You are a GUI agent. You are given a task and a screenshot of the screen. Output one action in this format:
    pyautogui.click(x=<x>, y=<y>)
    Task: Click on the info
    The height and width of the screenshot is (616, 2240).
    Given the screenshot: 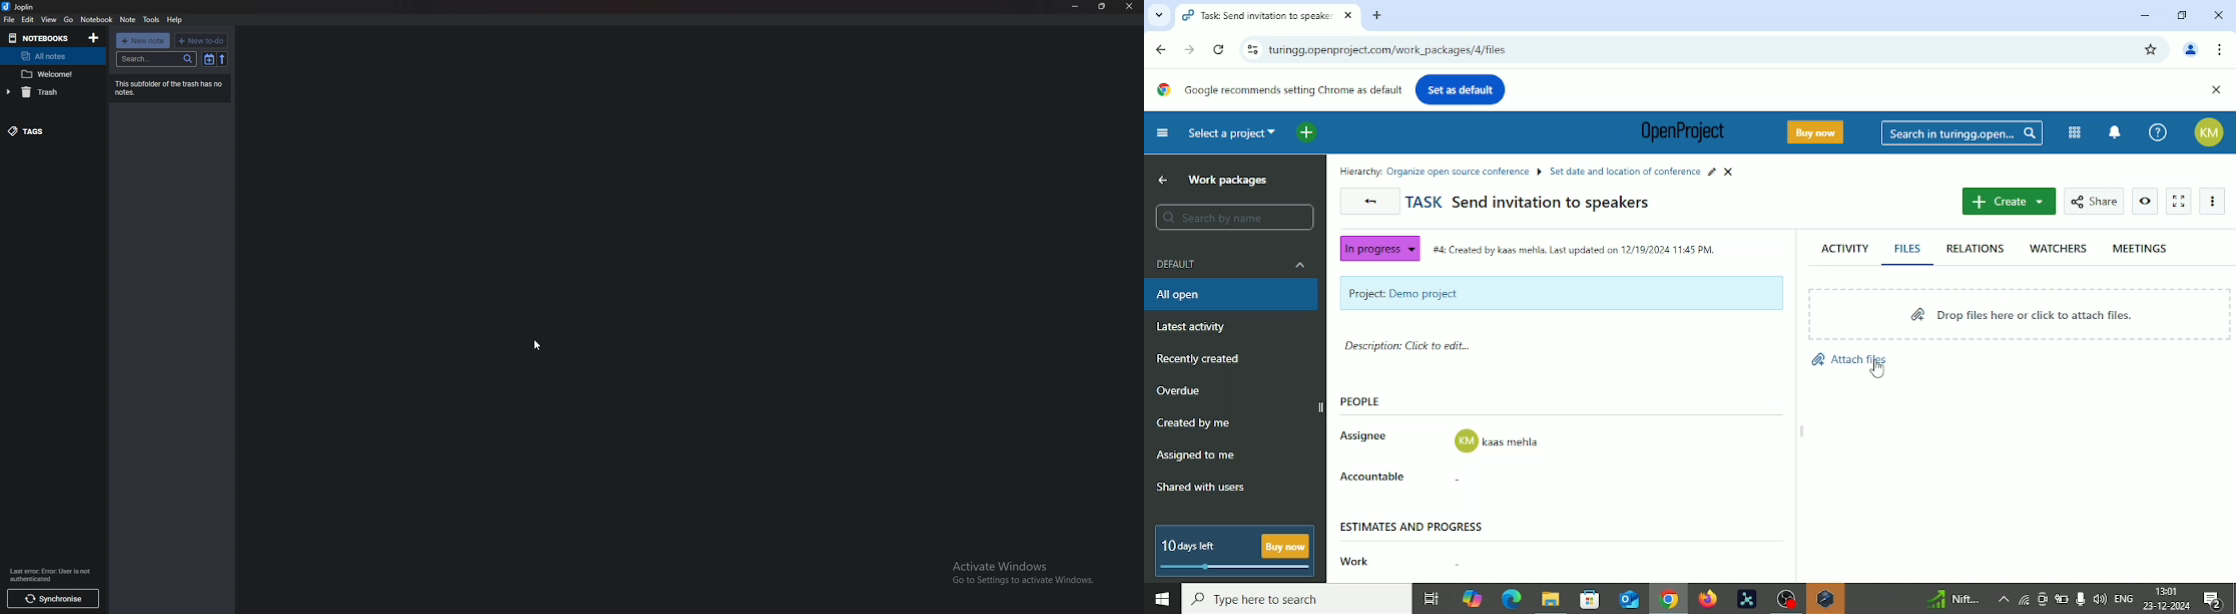 What is the action you would take?
    pyautogui.click(x=51, y=573)
    